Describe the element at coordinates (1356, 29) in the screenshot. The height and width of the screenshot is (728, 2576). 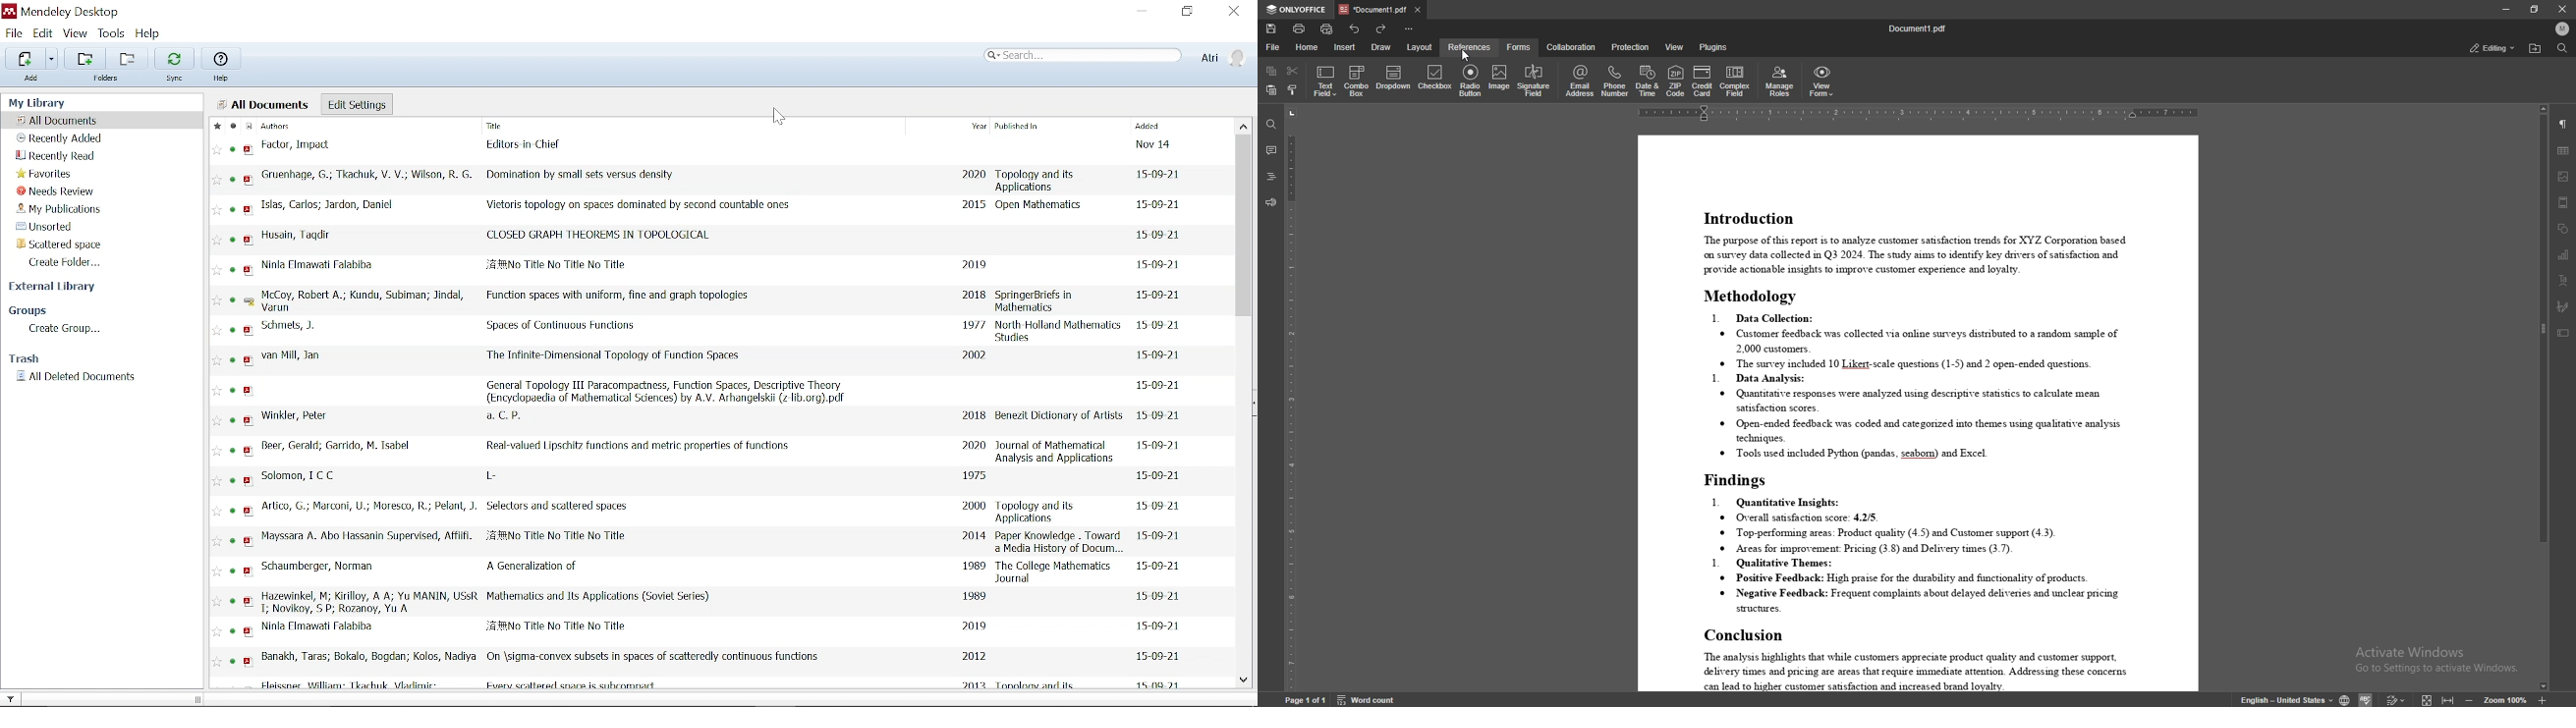
I see `undo` at that location.